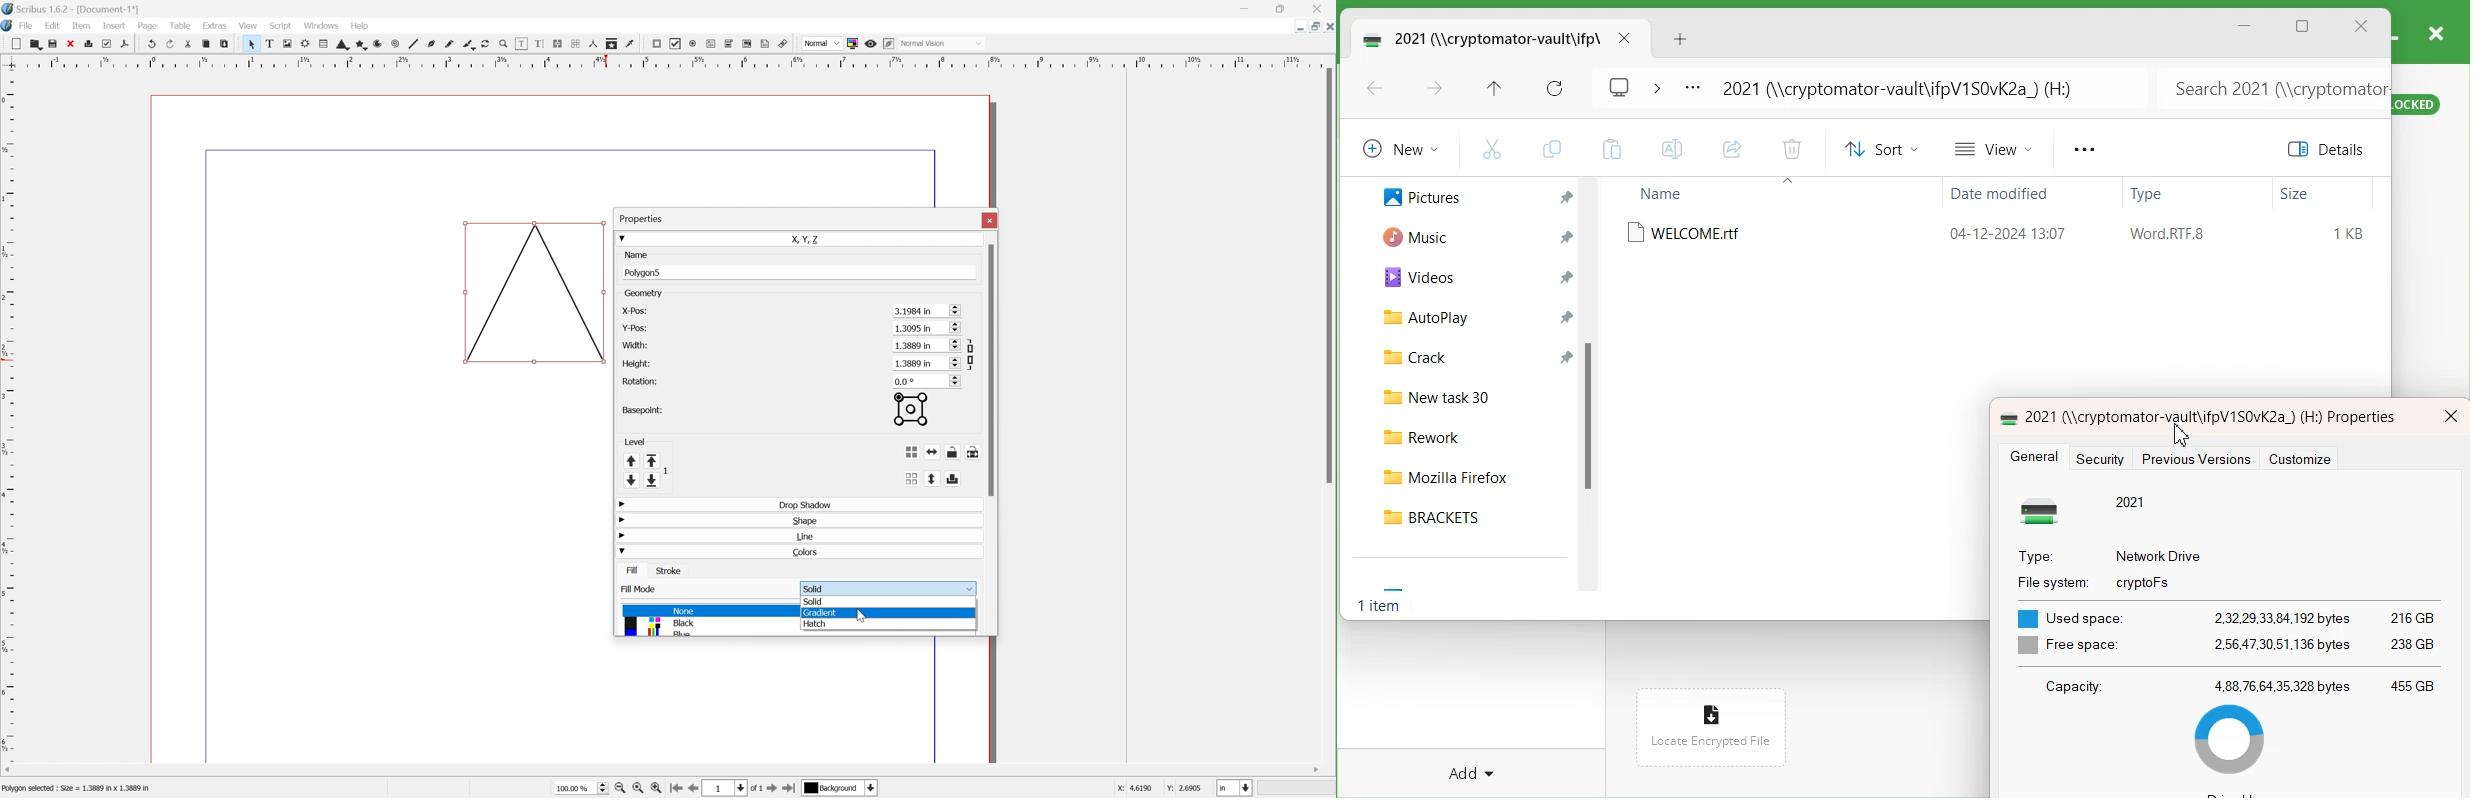  What do you see at coordinates (281, 25) in the screenshot?
I see `Script` at bounding box center [281, 25].